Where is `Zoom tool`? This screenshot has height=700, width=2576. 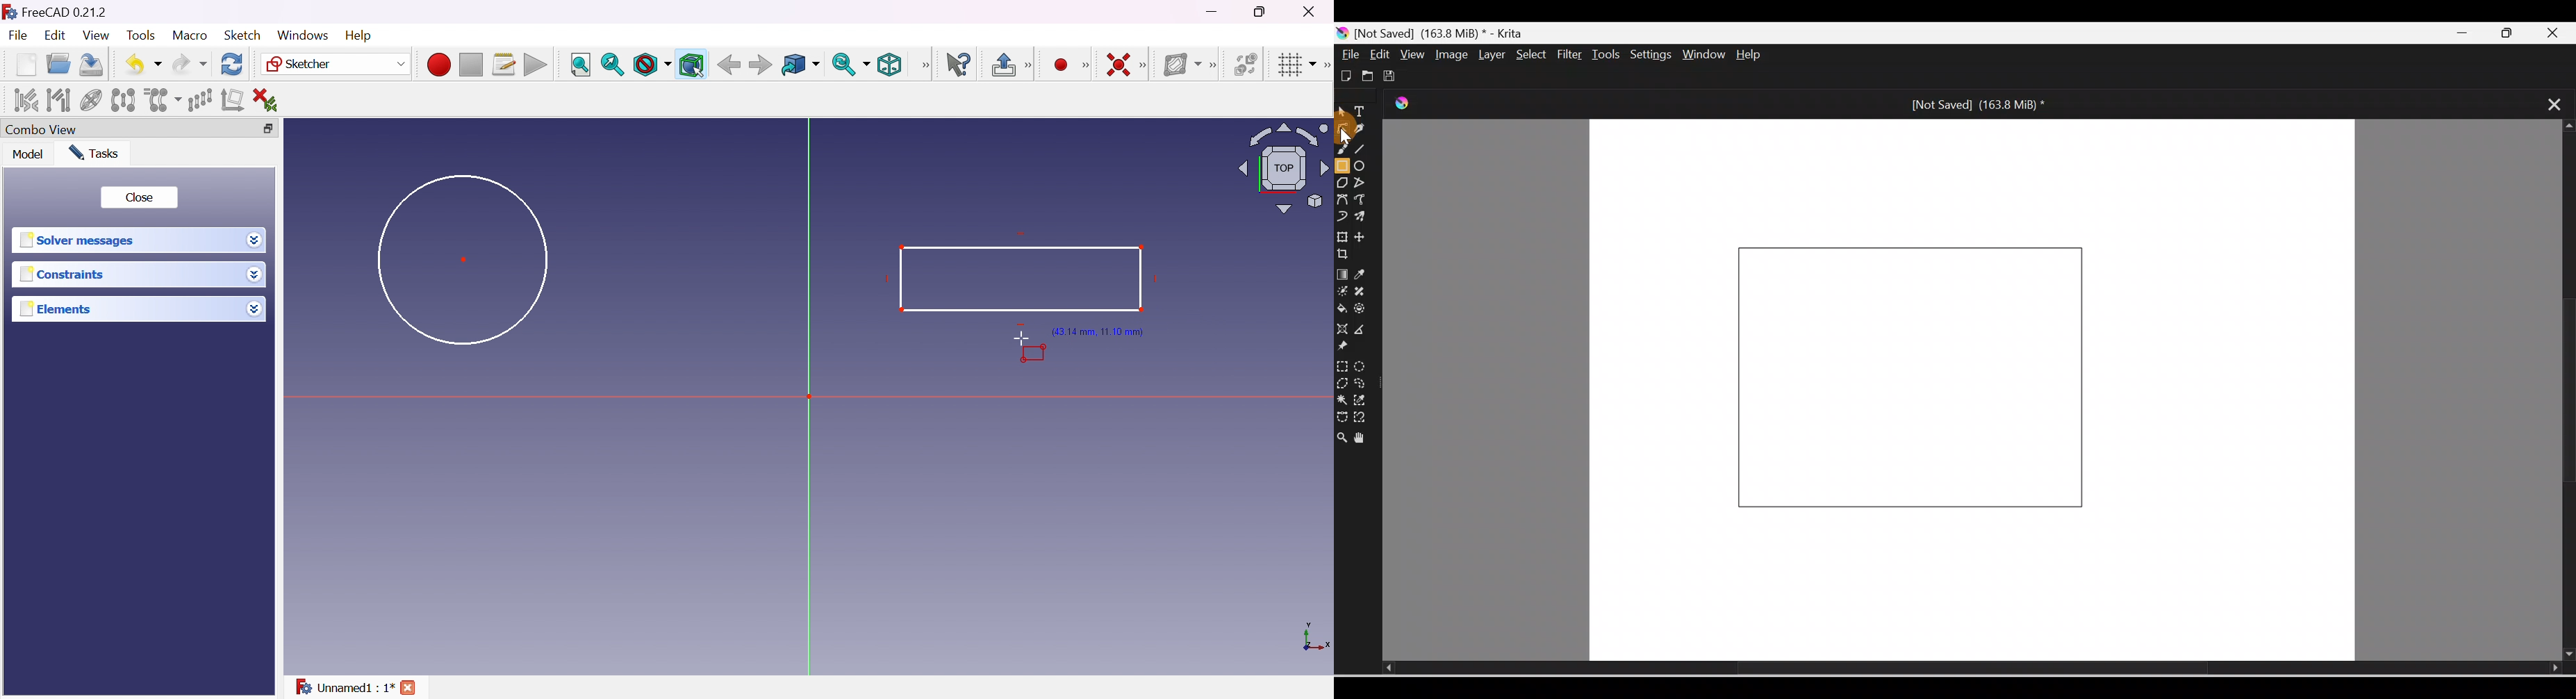
Zoom tool is located at coordinates (1342, 434).